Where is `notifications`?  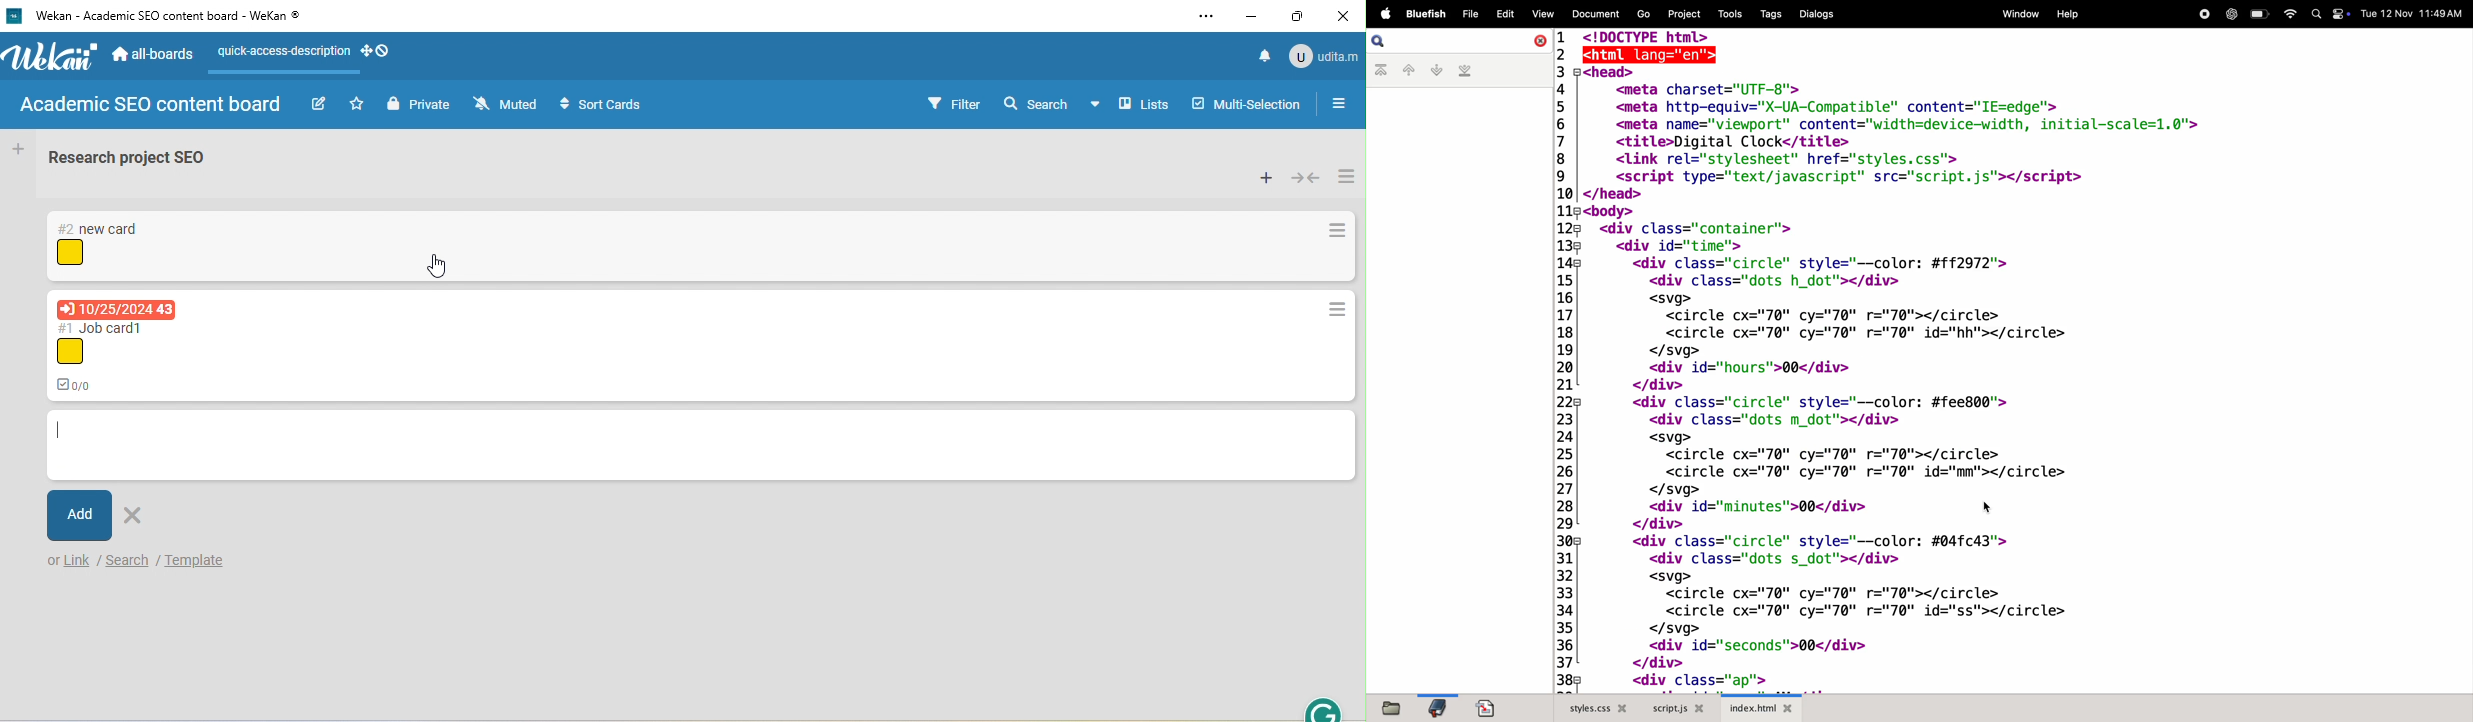 notifications is located at coordinates (1260, 55).